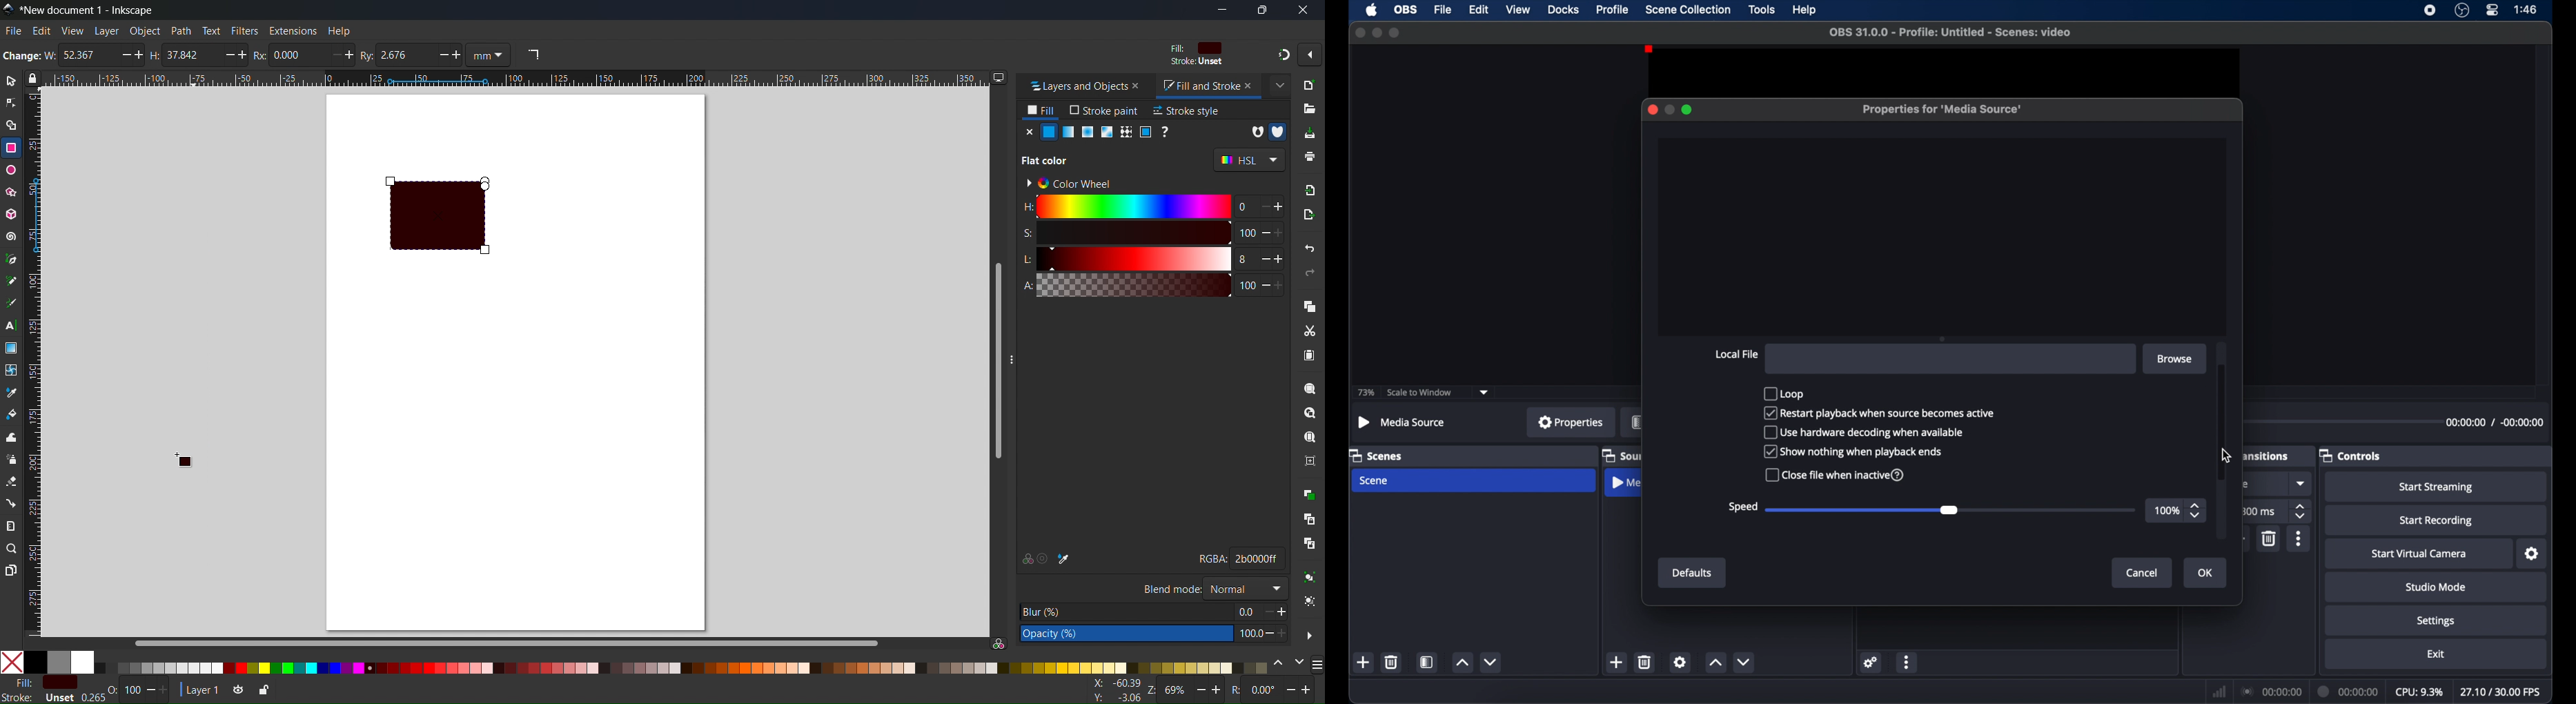 This screenshot has width=2576, height=728. What do you see at coordinates (121, 57) in the screenshot?
I see `Minimize width` at bounding box center [121, 57].